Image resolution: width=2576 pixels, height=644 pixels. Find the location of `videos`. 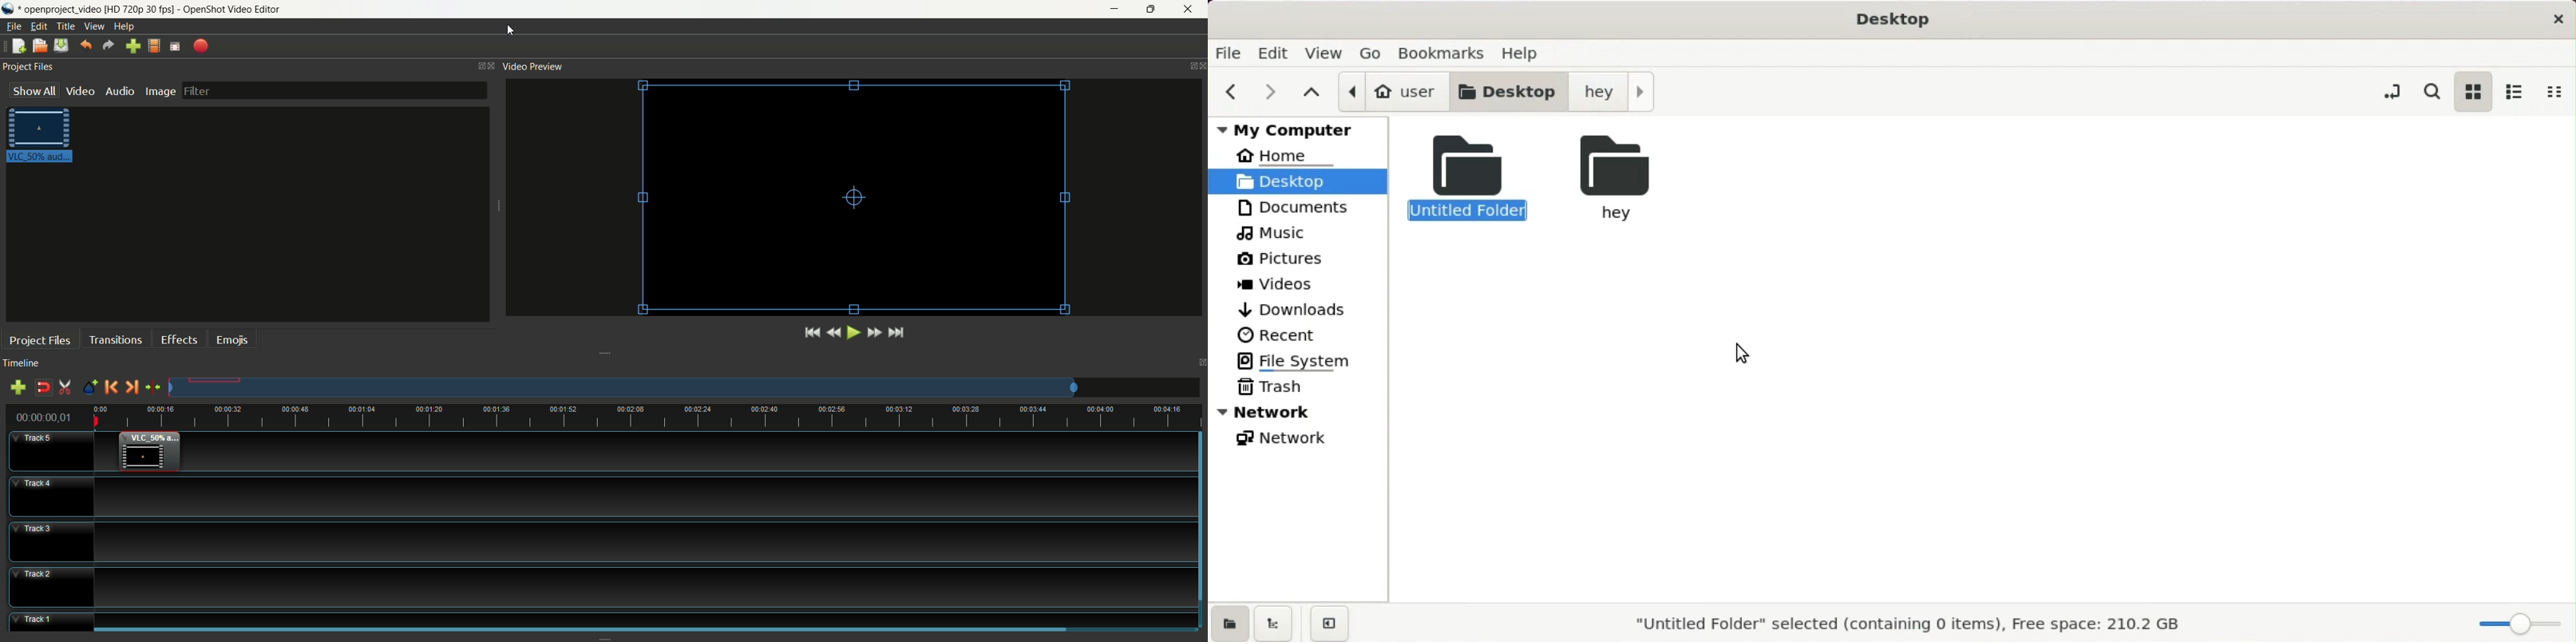

videos is located at coordinates (1280, 283).